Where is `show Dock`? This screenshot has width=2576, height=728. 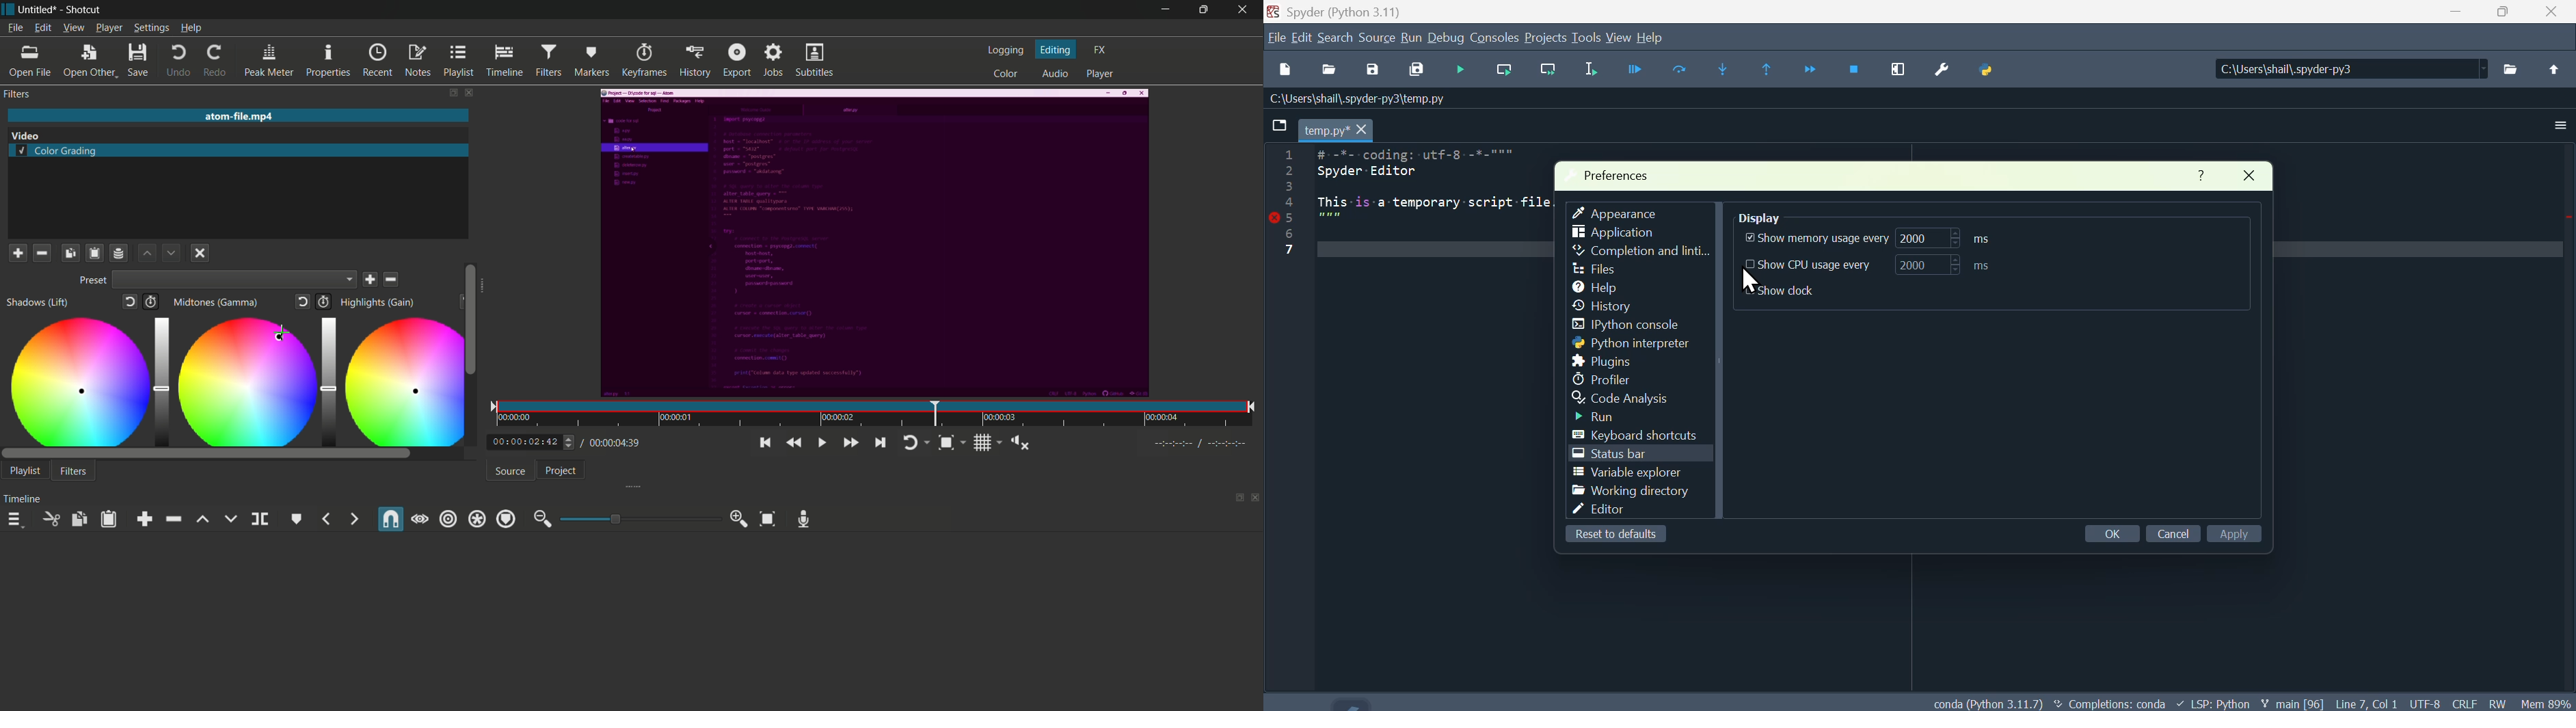
show Dock is located at coordinates (1796, 294).